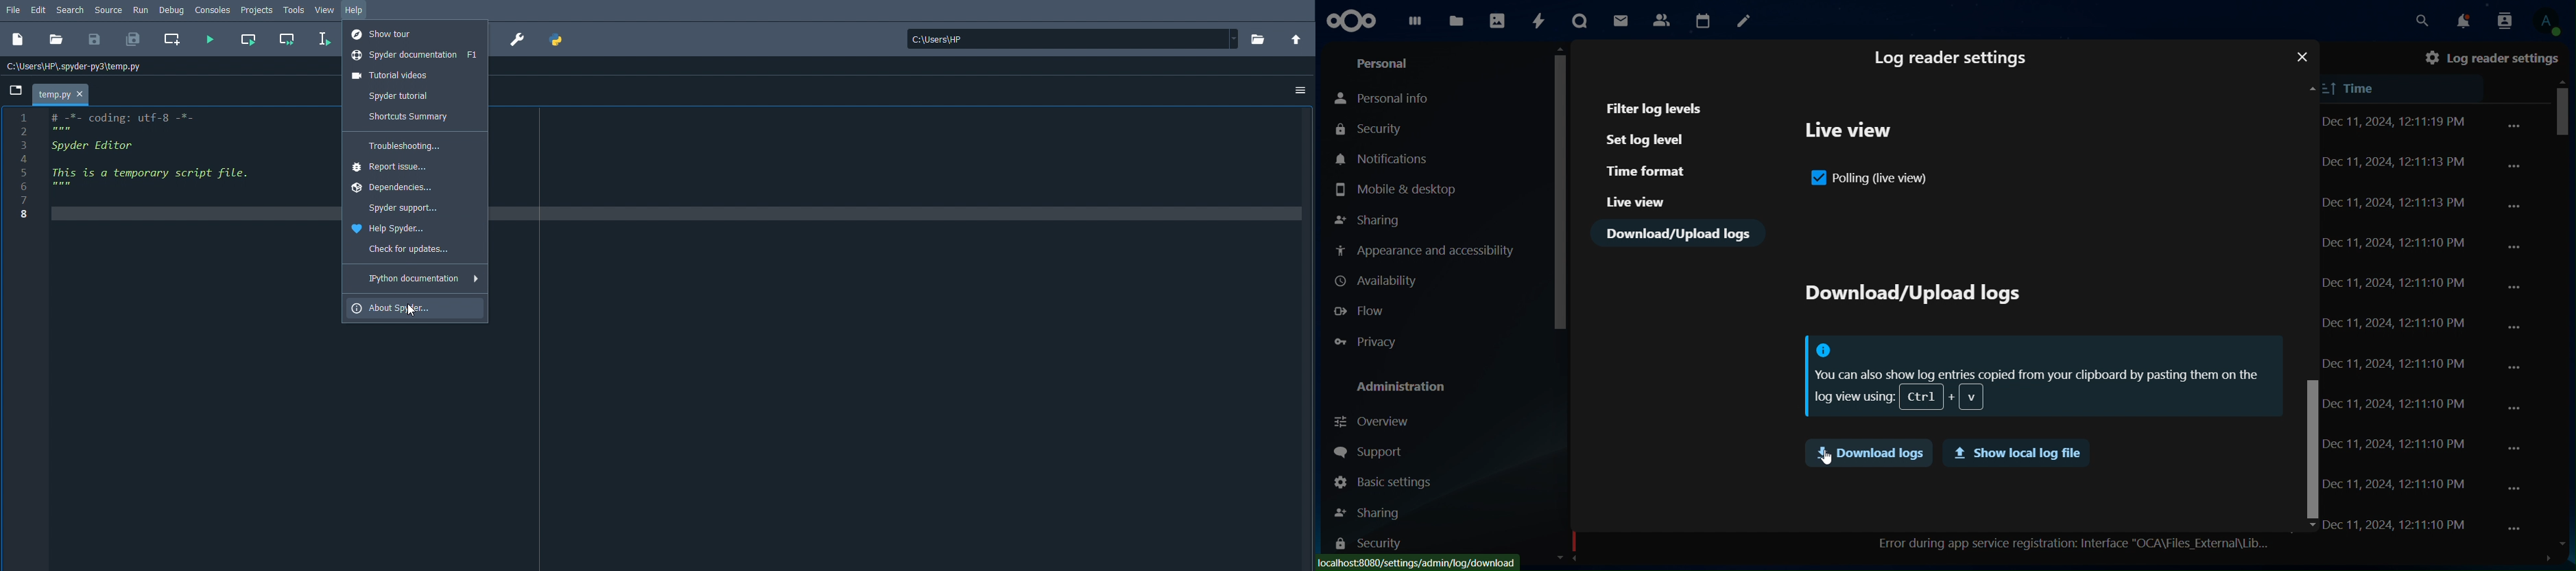  What do you see at coordinates (2517, 530) in the screenshot?
I see `...` at bounding box center [2517, 530].